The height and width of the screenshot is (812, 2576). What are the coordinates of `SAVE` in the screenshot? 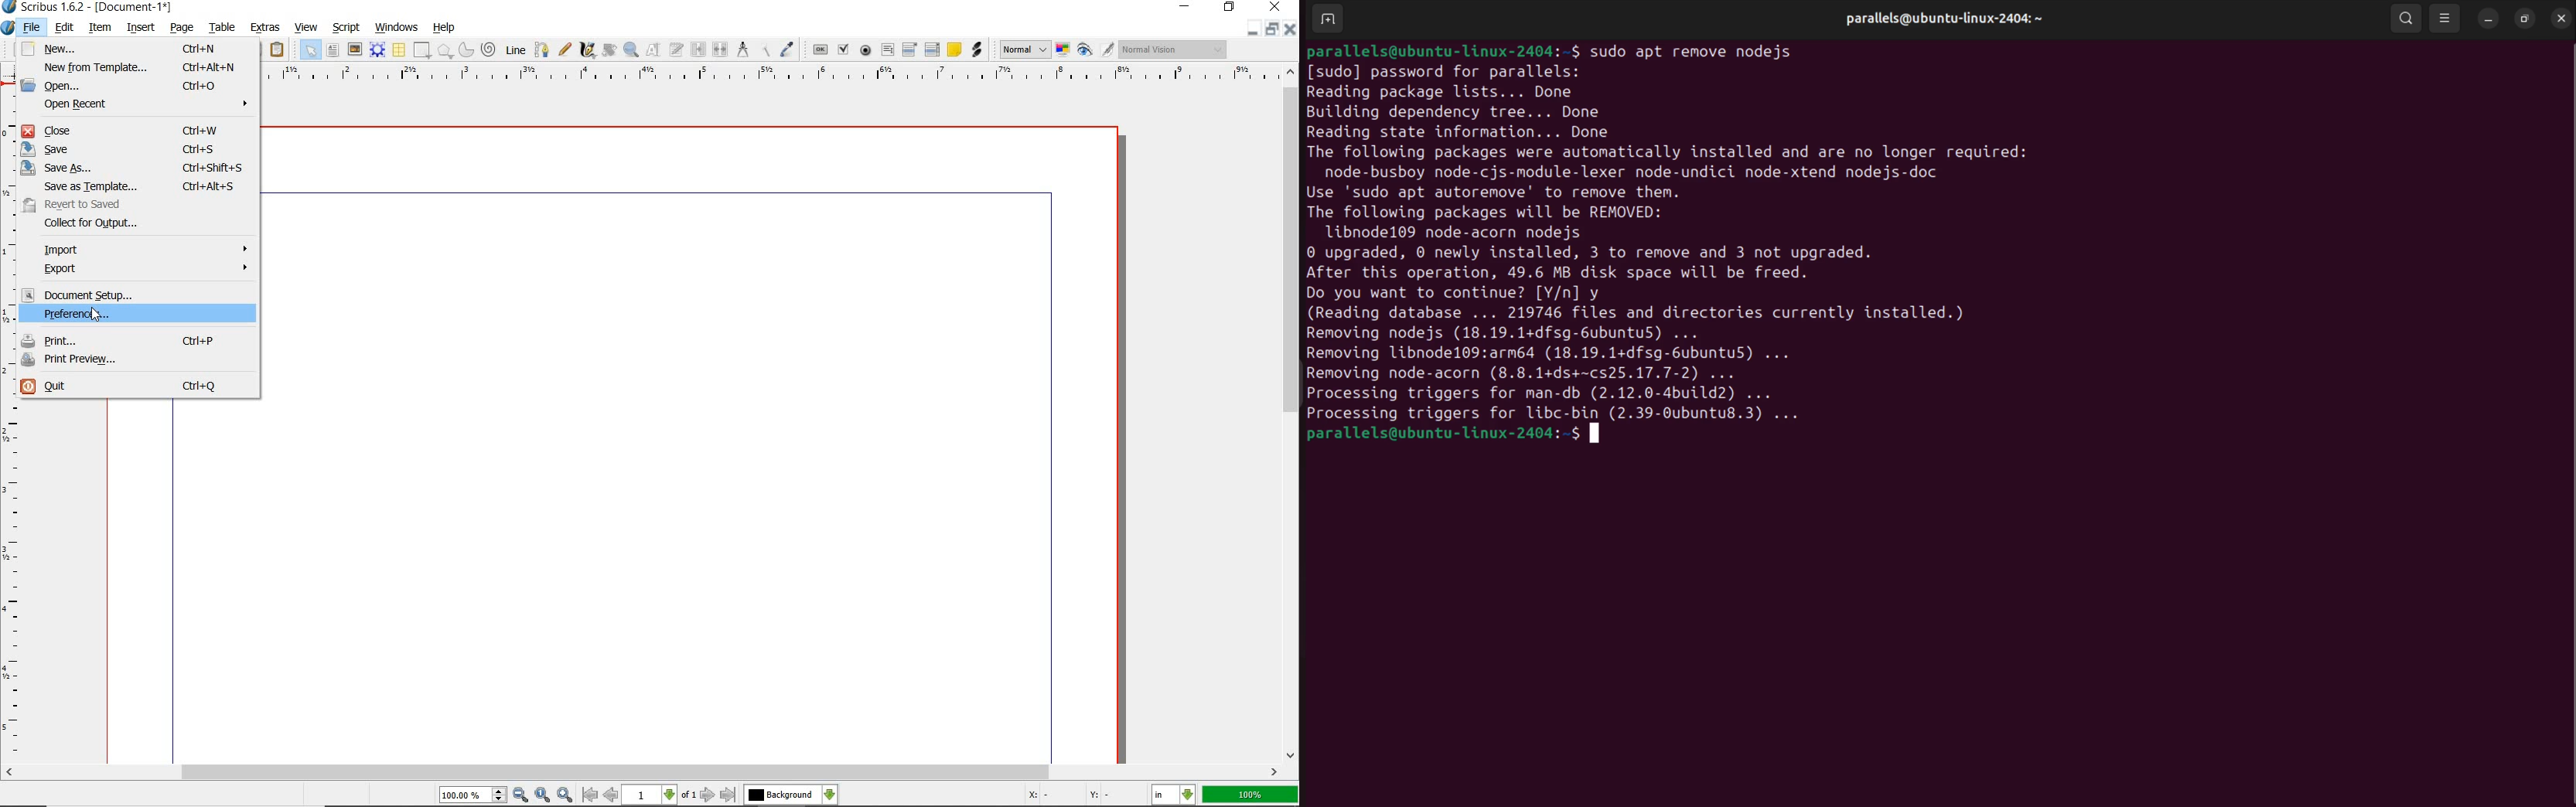 It's located at (137, 149).